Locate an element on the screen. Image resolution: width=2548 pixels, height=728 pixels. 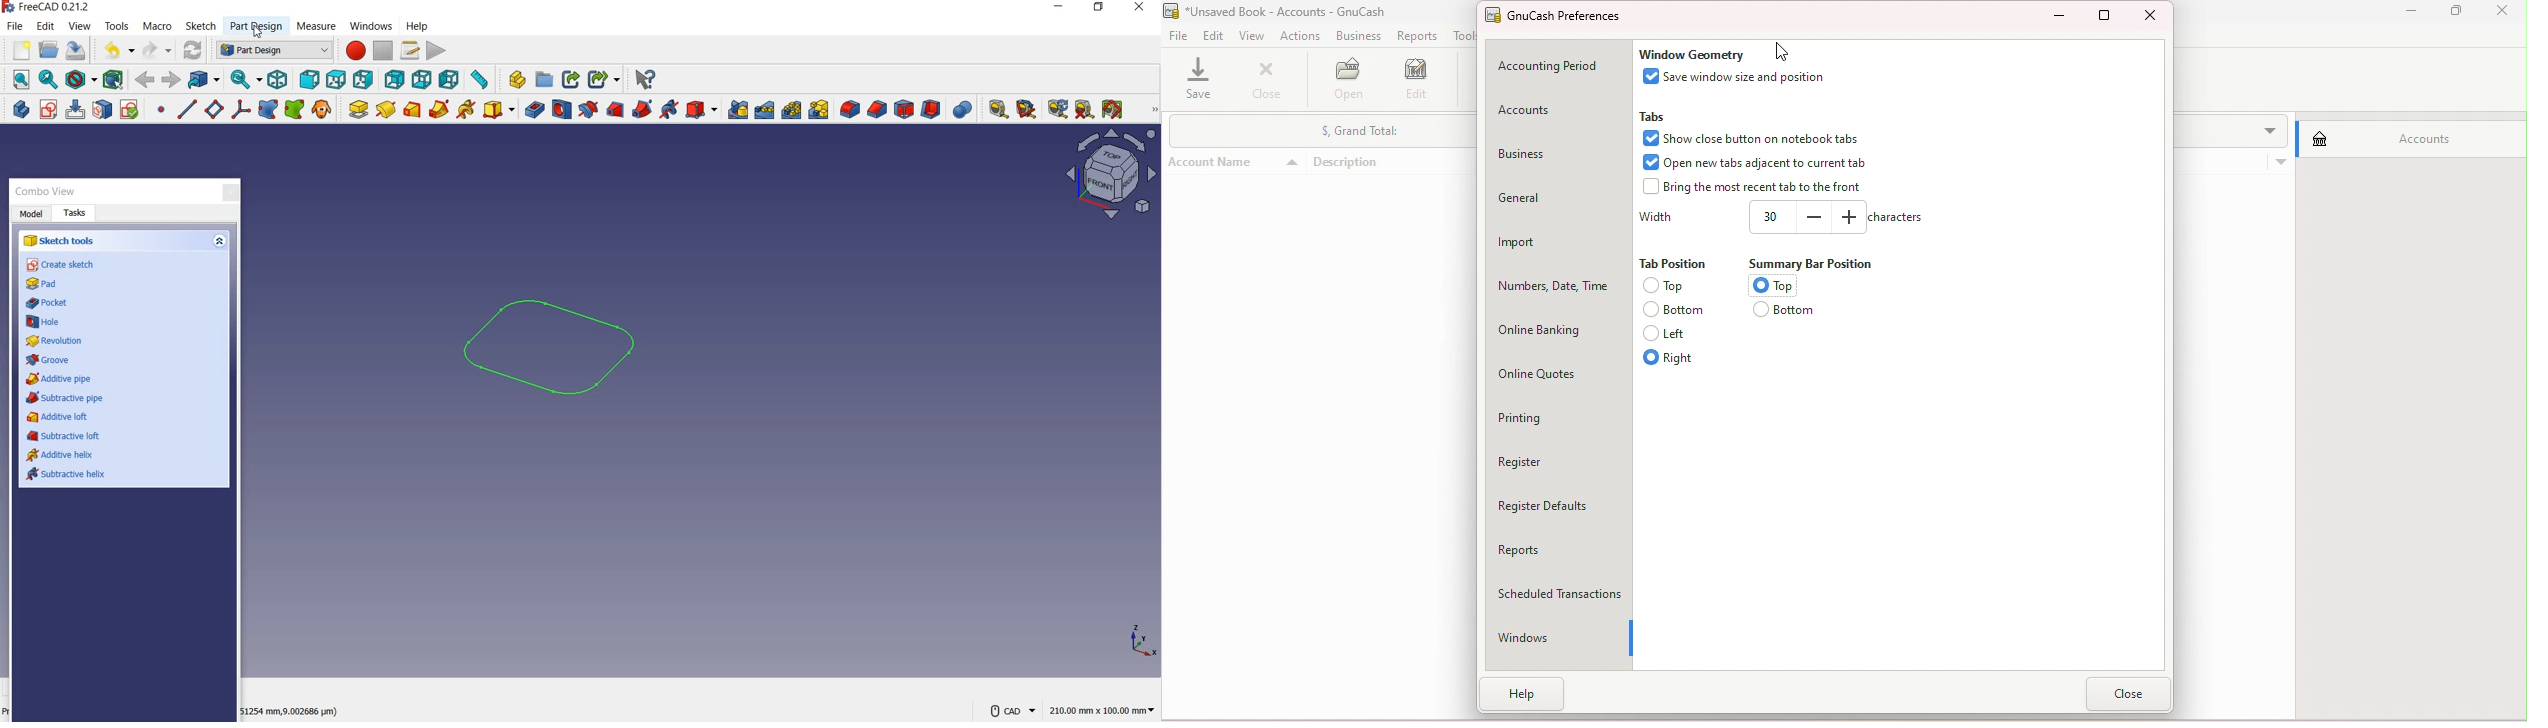
cursor is located at coordinates (1779, 48).